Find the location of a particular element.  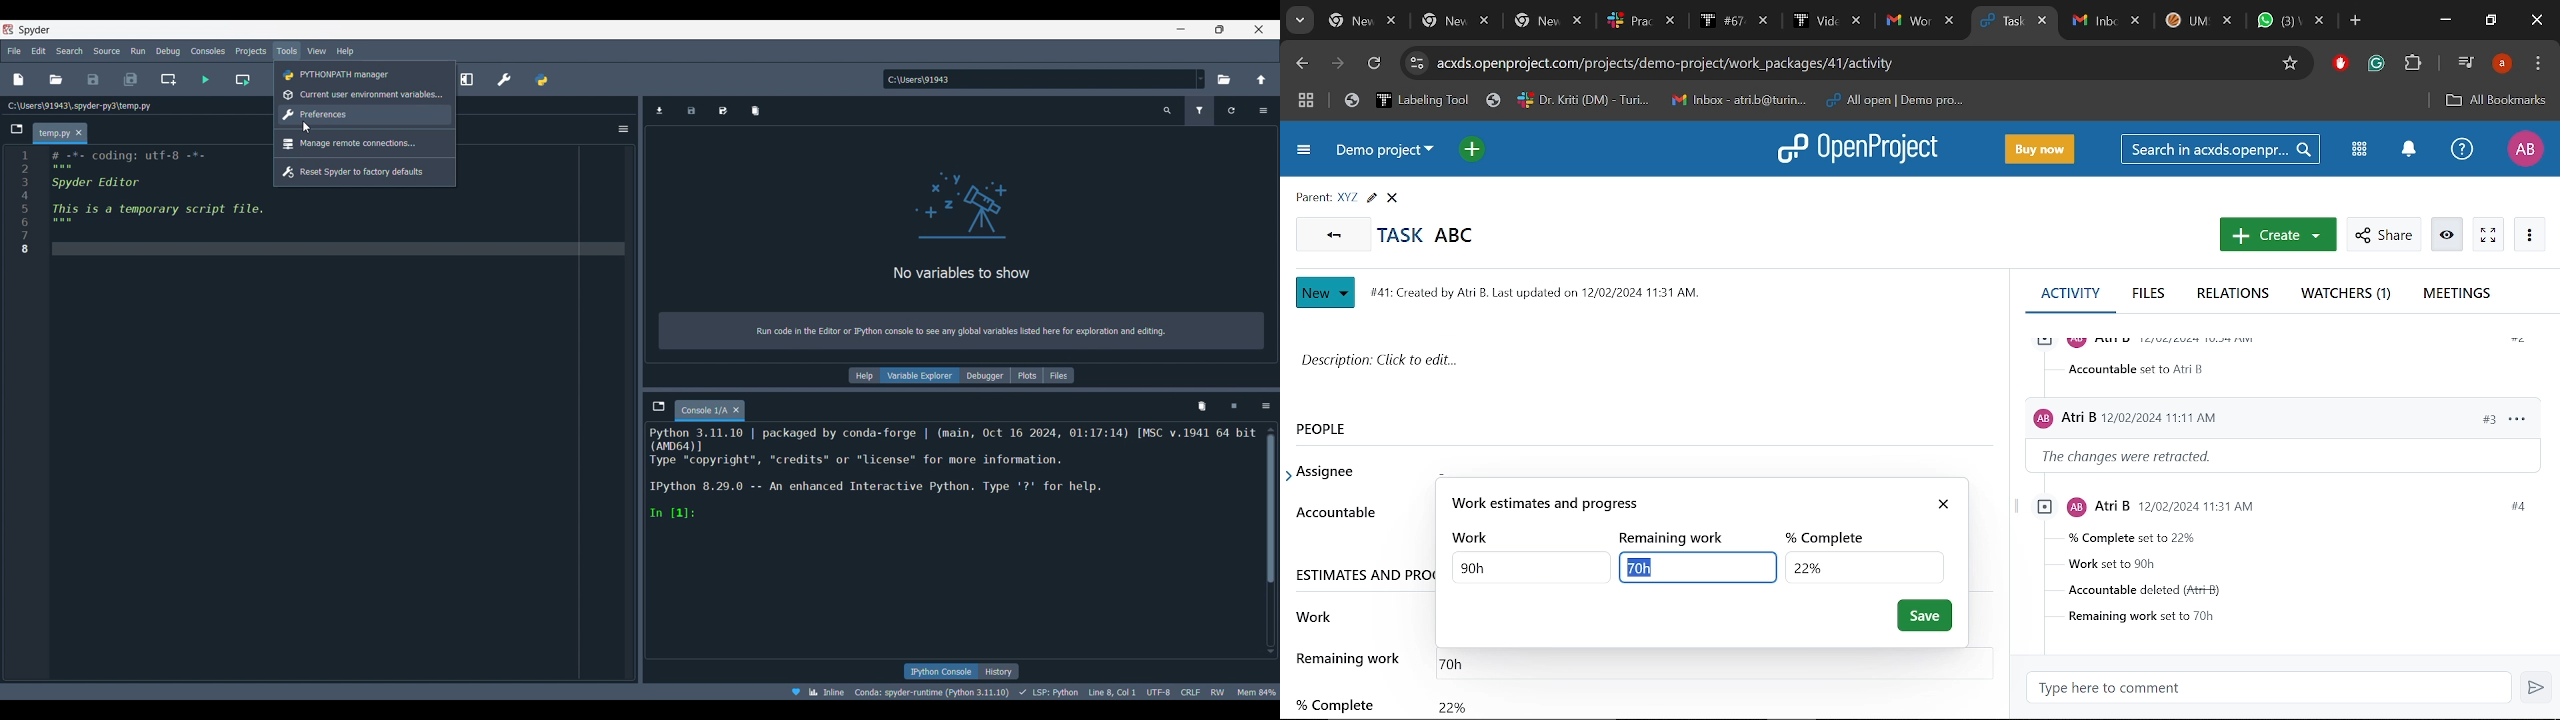

Save data as is located at coordinates (723, 111).